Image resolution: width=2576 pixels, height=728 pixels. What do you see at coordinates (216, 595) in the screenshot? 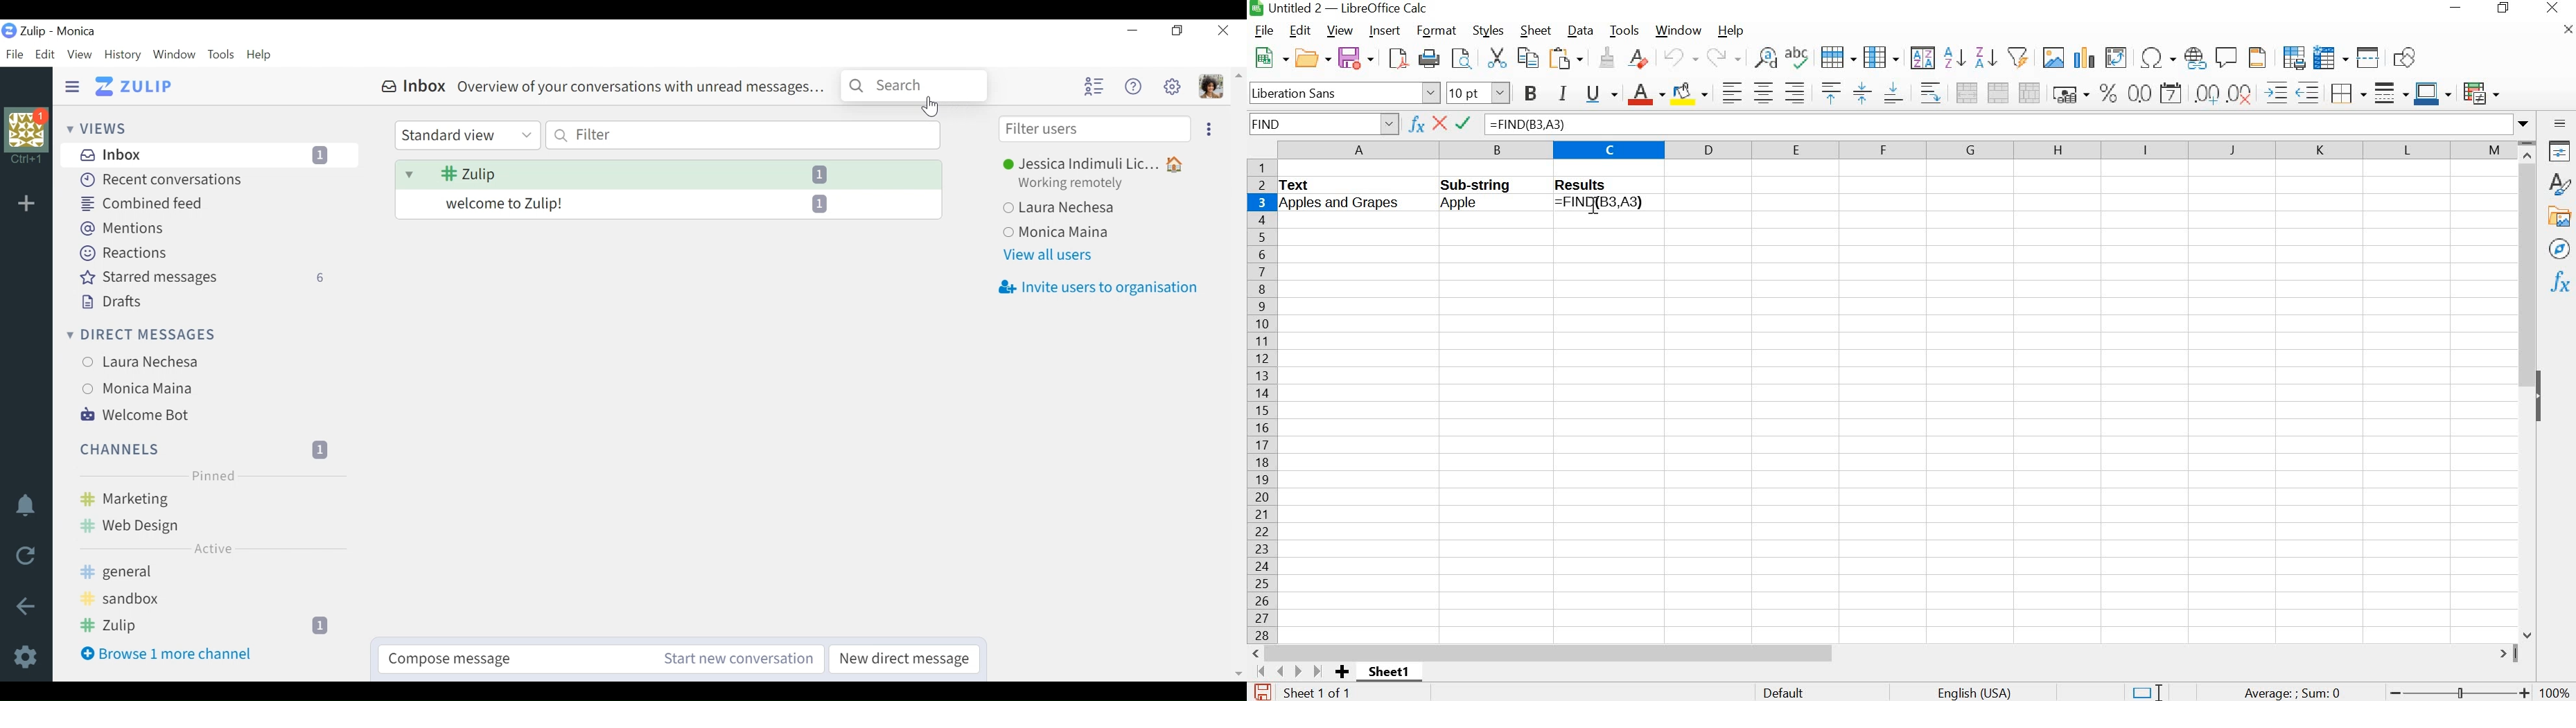
I see `sandbox` at bounding box center [216, 595].